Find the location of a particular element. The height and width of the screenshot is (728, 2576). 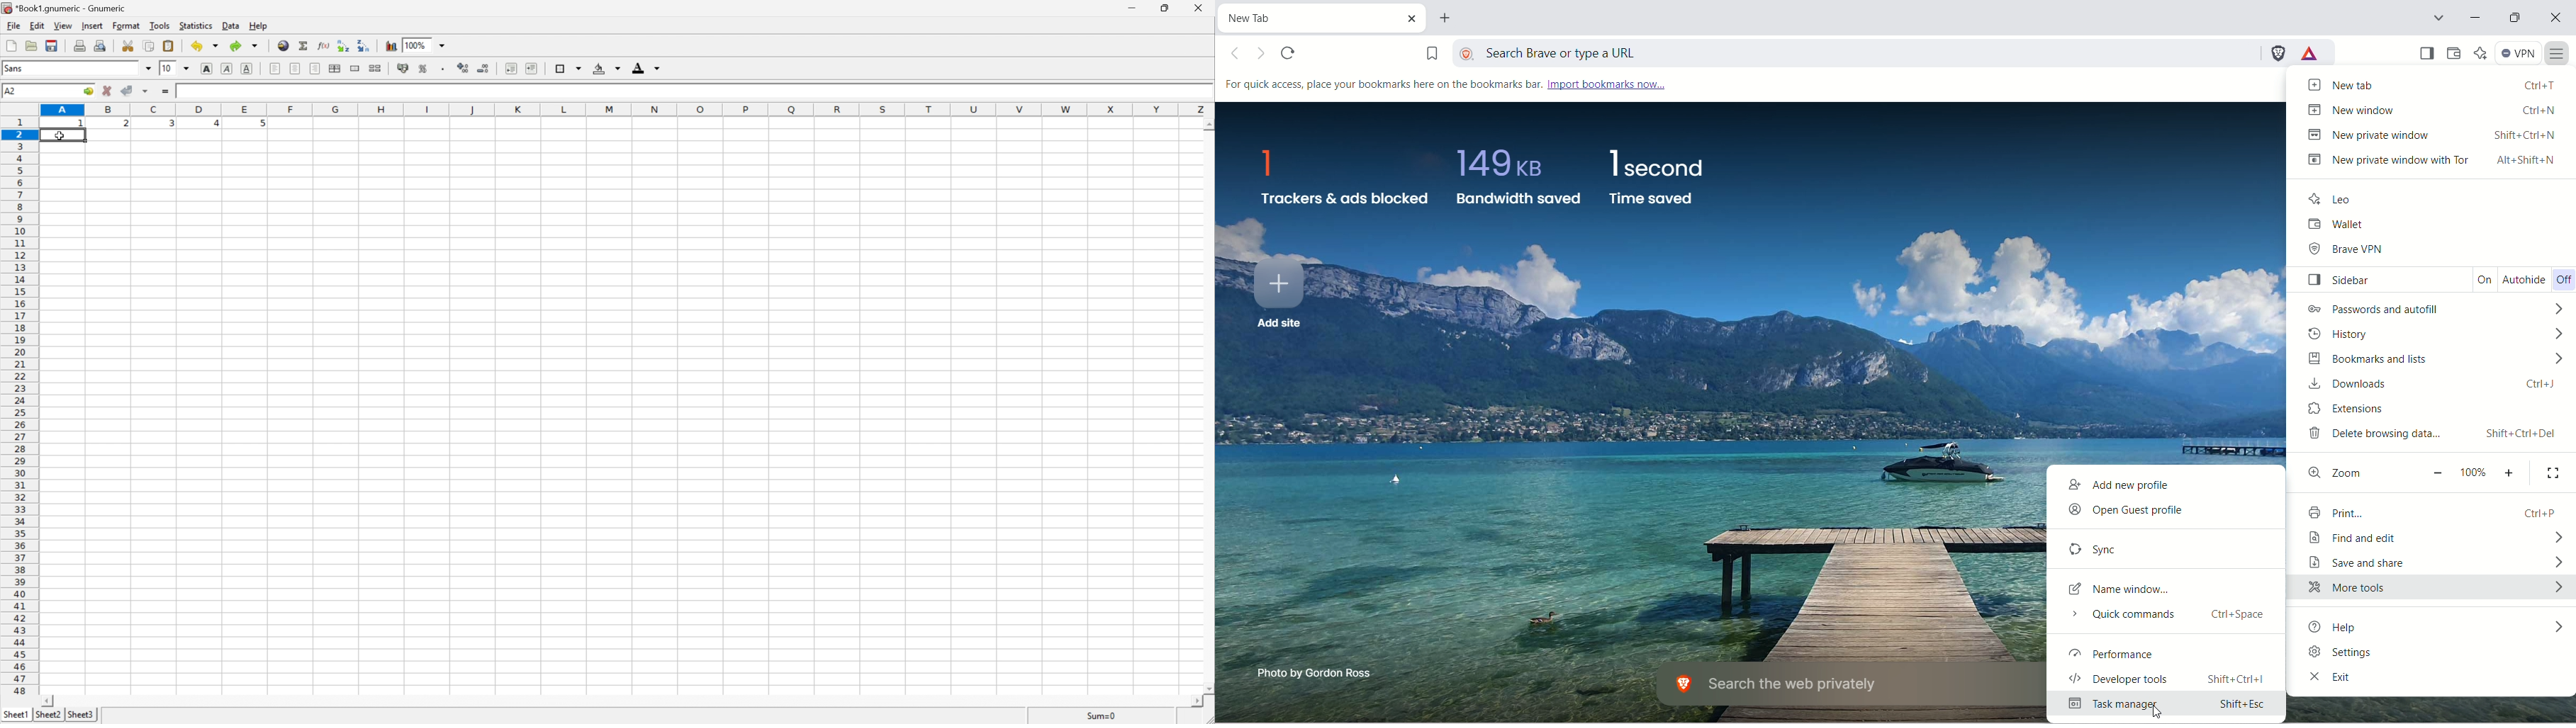

input cells  is located at coordinates (620, 418).